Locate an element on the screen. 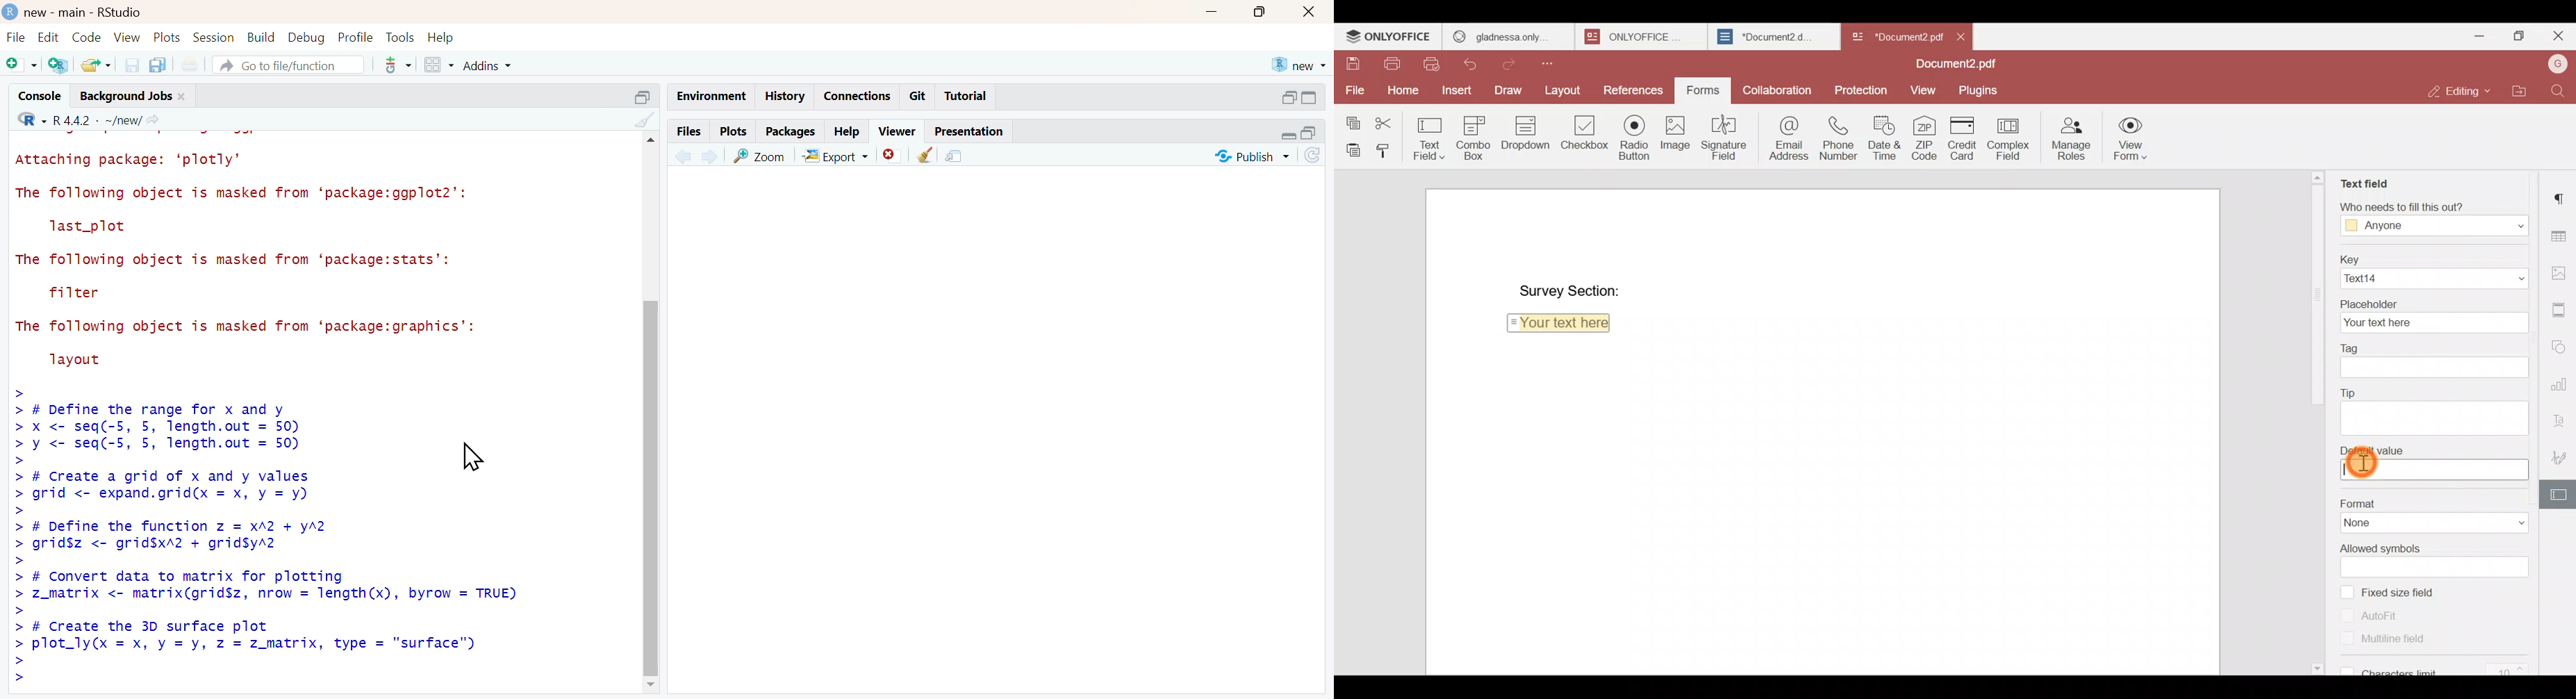 This screenshot has width=2576, height=700. tutorial is located at coordinates (966, 98).